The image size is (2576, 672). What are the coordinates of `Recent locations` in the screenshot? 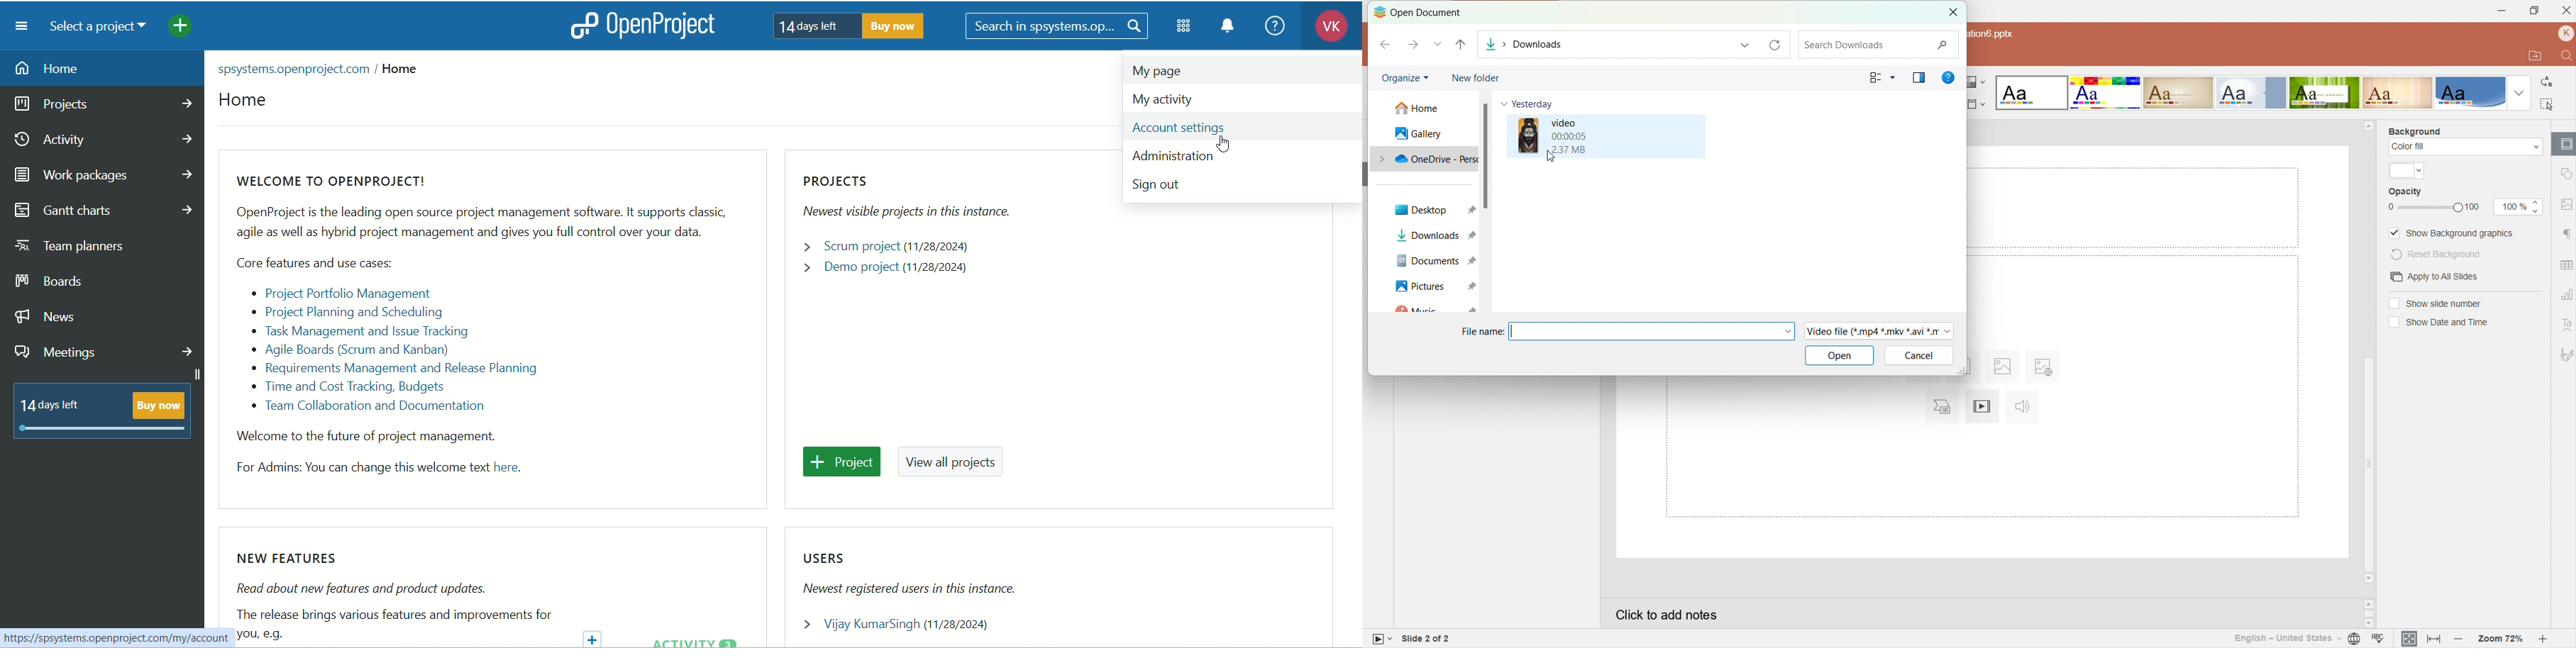 It's located at (1438, 45).